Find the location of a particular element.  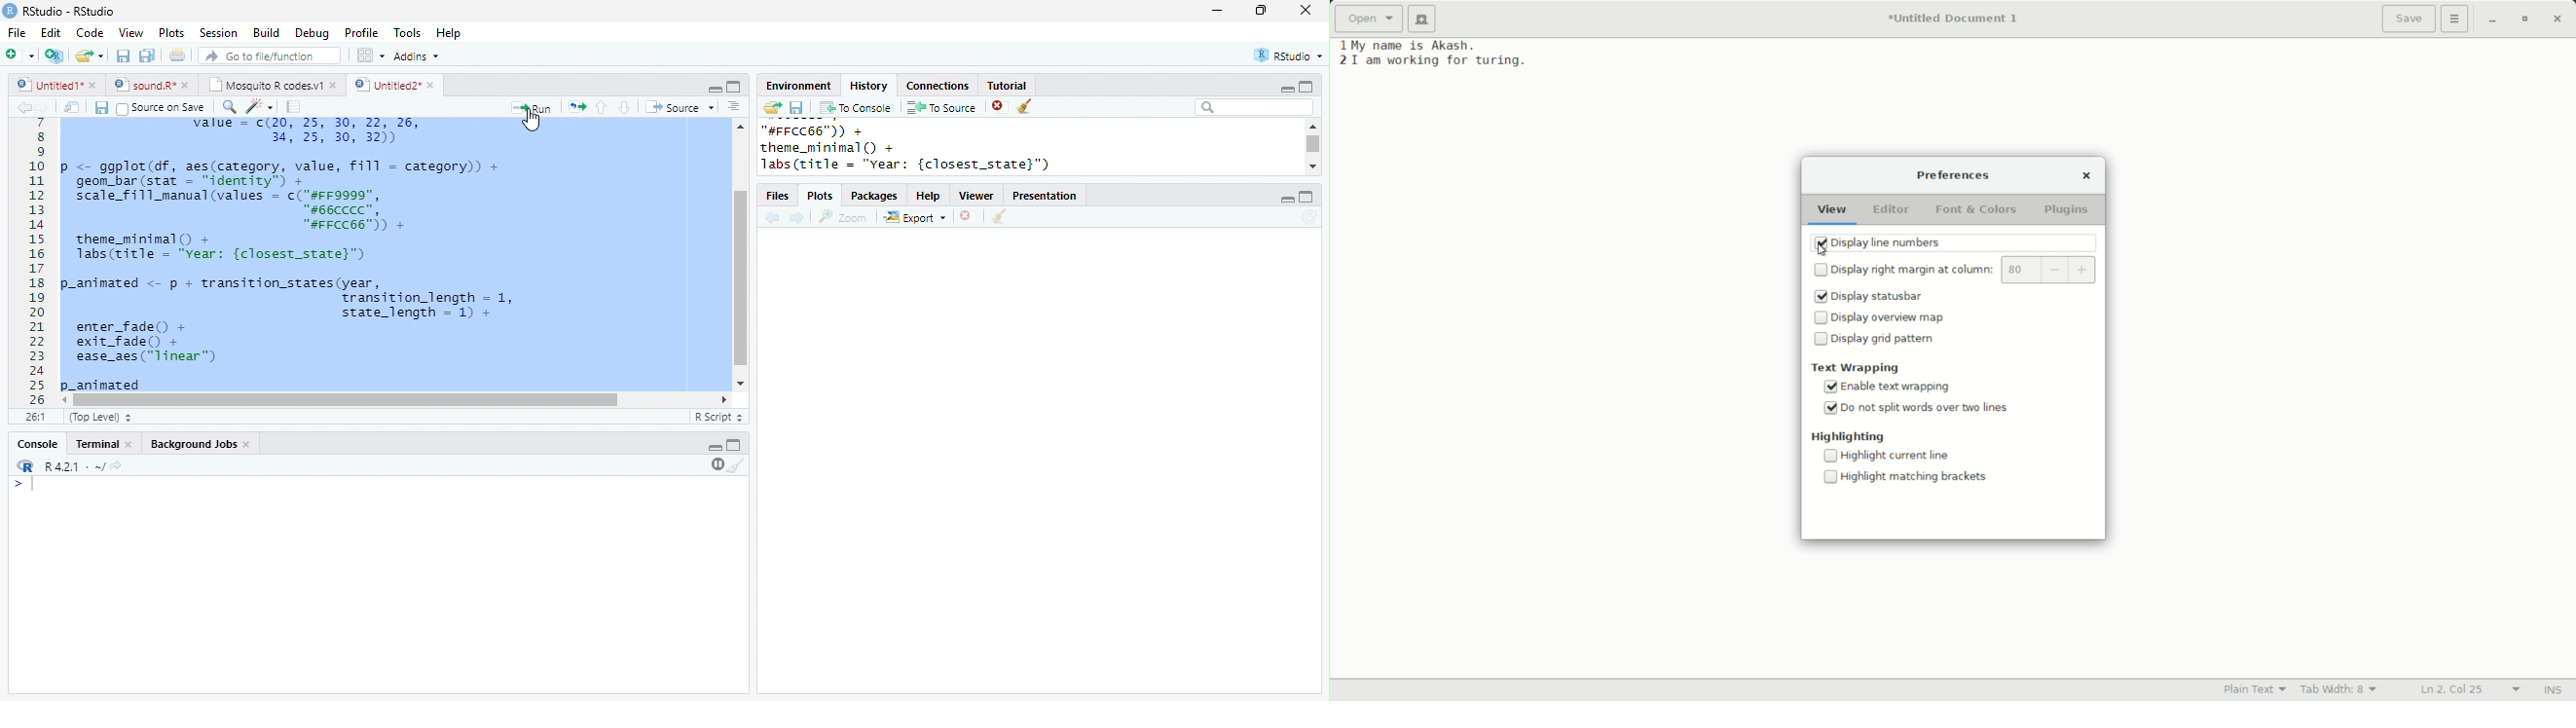

To Source is located at coordinates (941, 107).